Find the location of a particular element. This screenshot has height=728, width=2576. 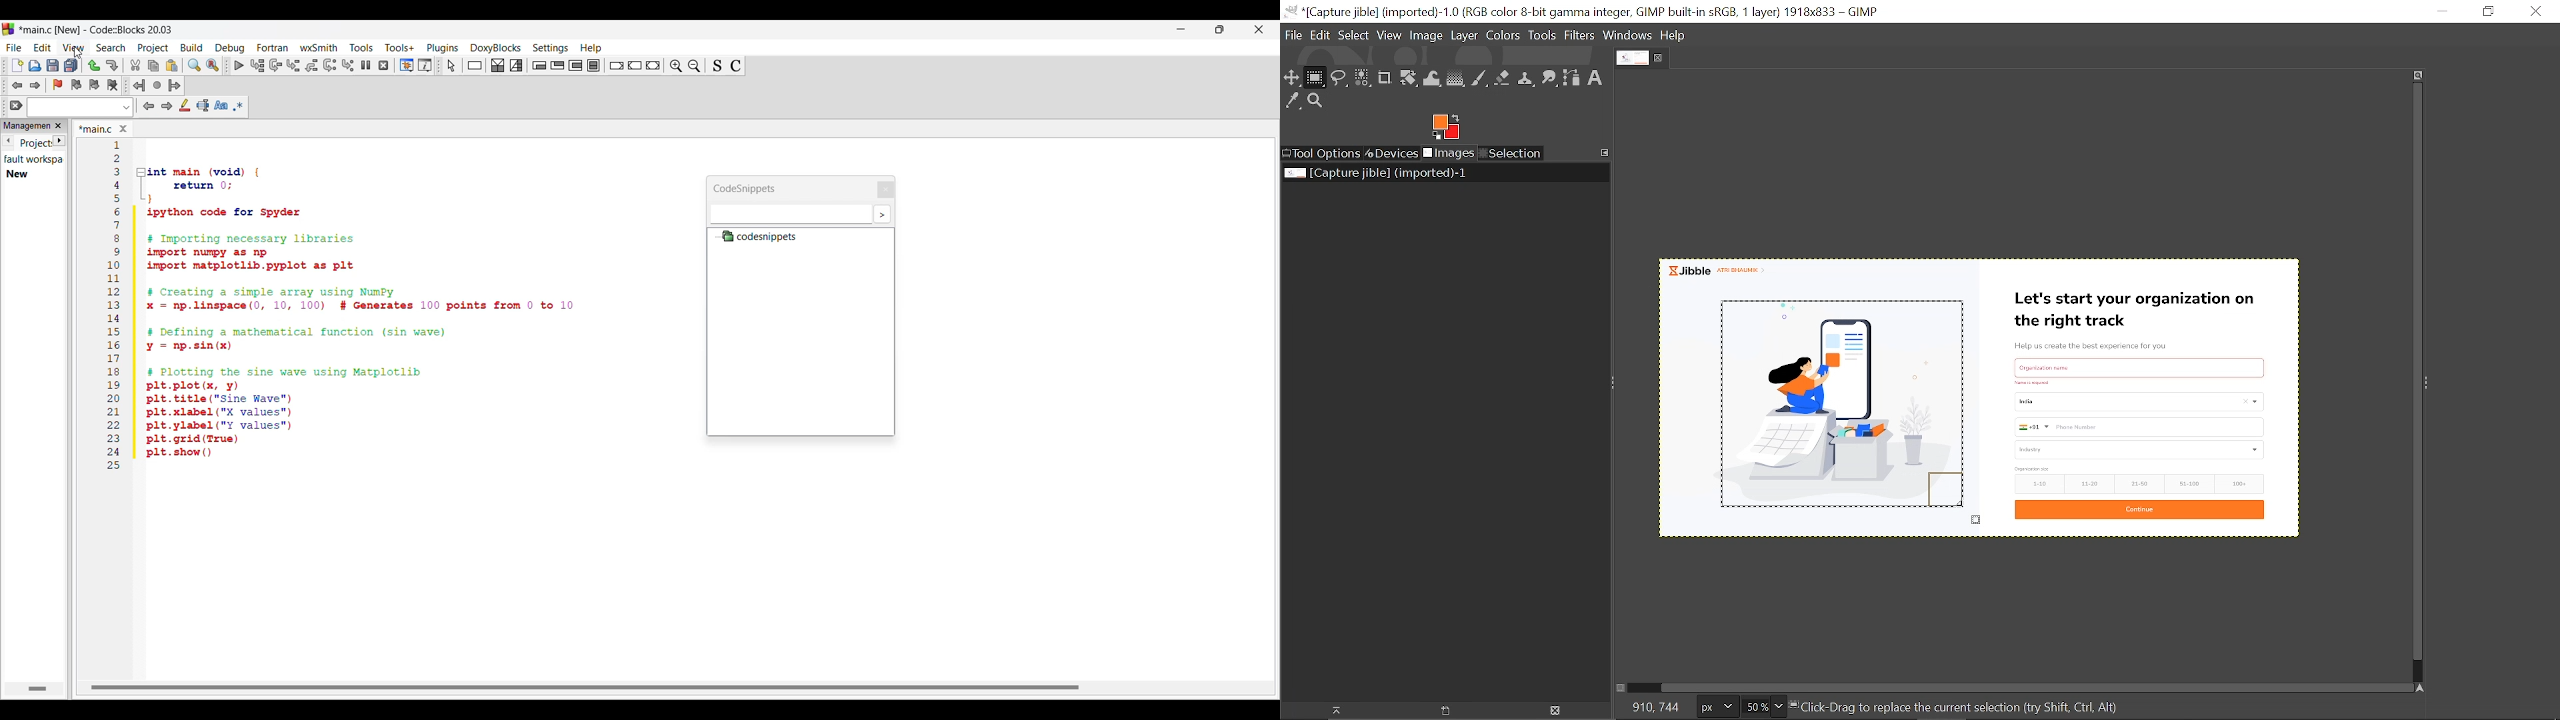

Save everything is located at coordinates (71, 65).